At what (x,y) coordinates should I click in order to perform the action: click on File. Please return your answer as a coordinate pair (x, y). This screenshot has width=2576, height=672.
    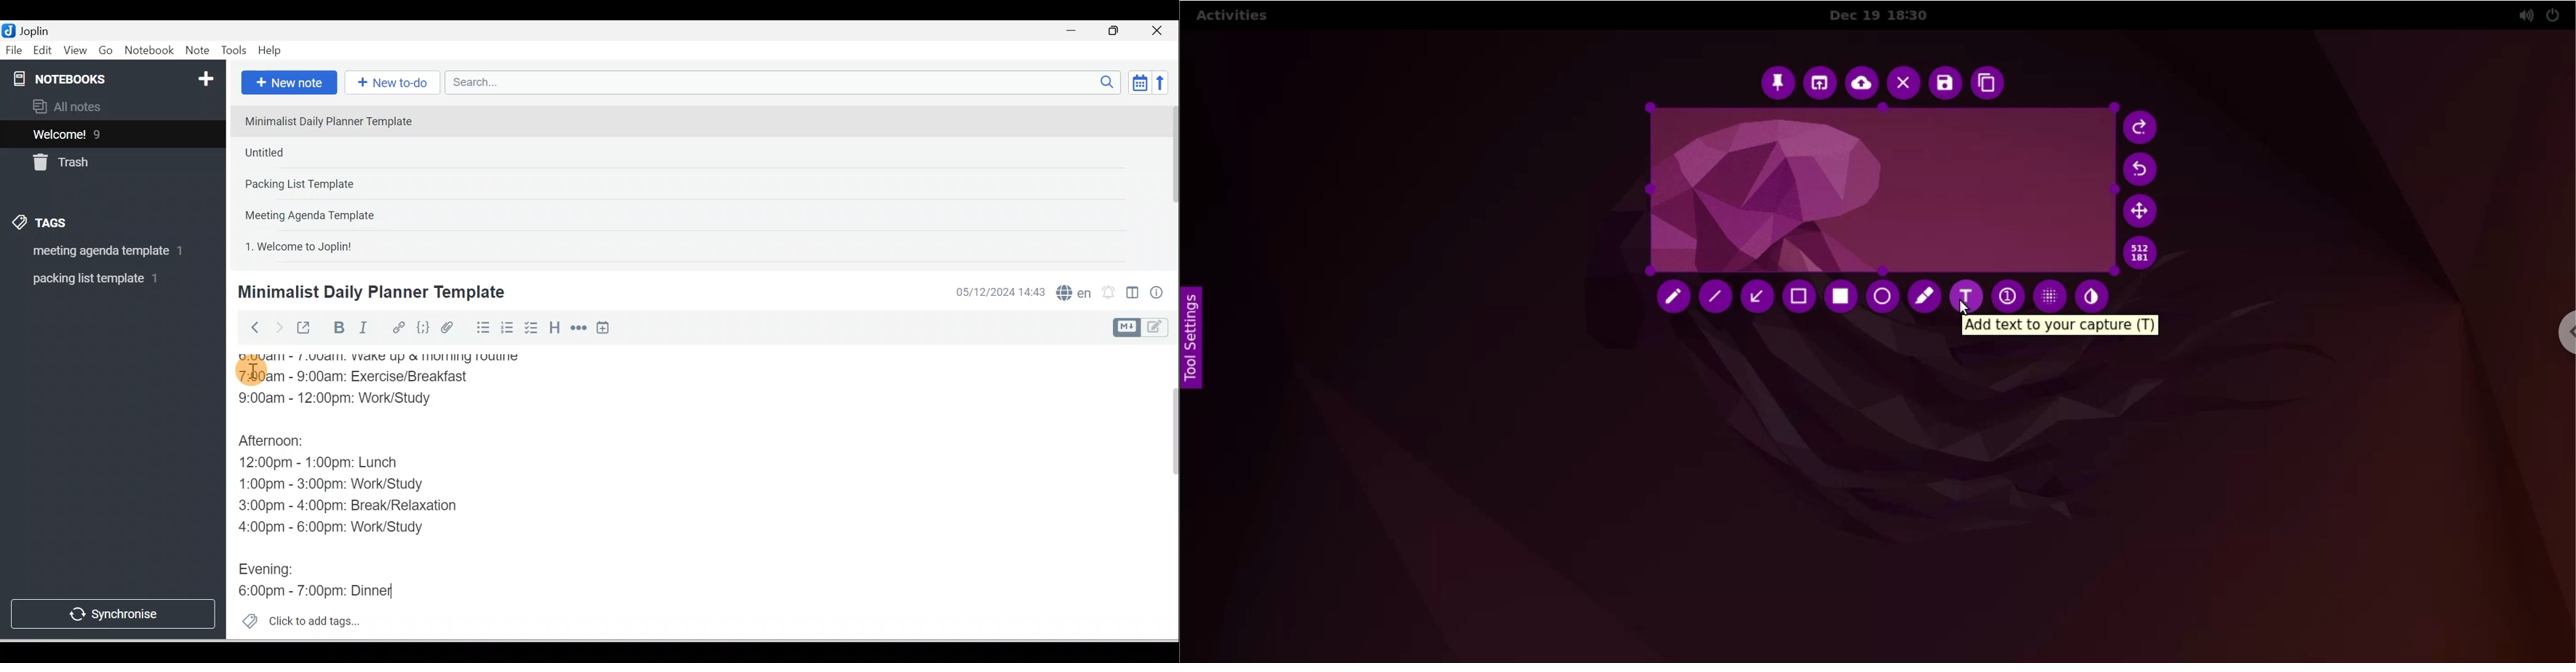
    Looking at the image, I should click on (15, 49).